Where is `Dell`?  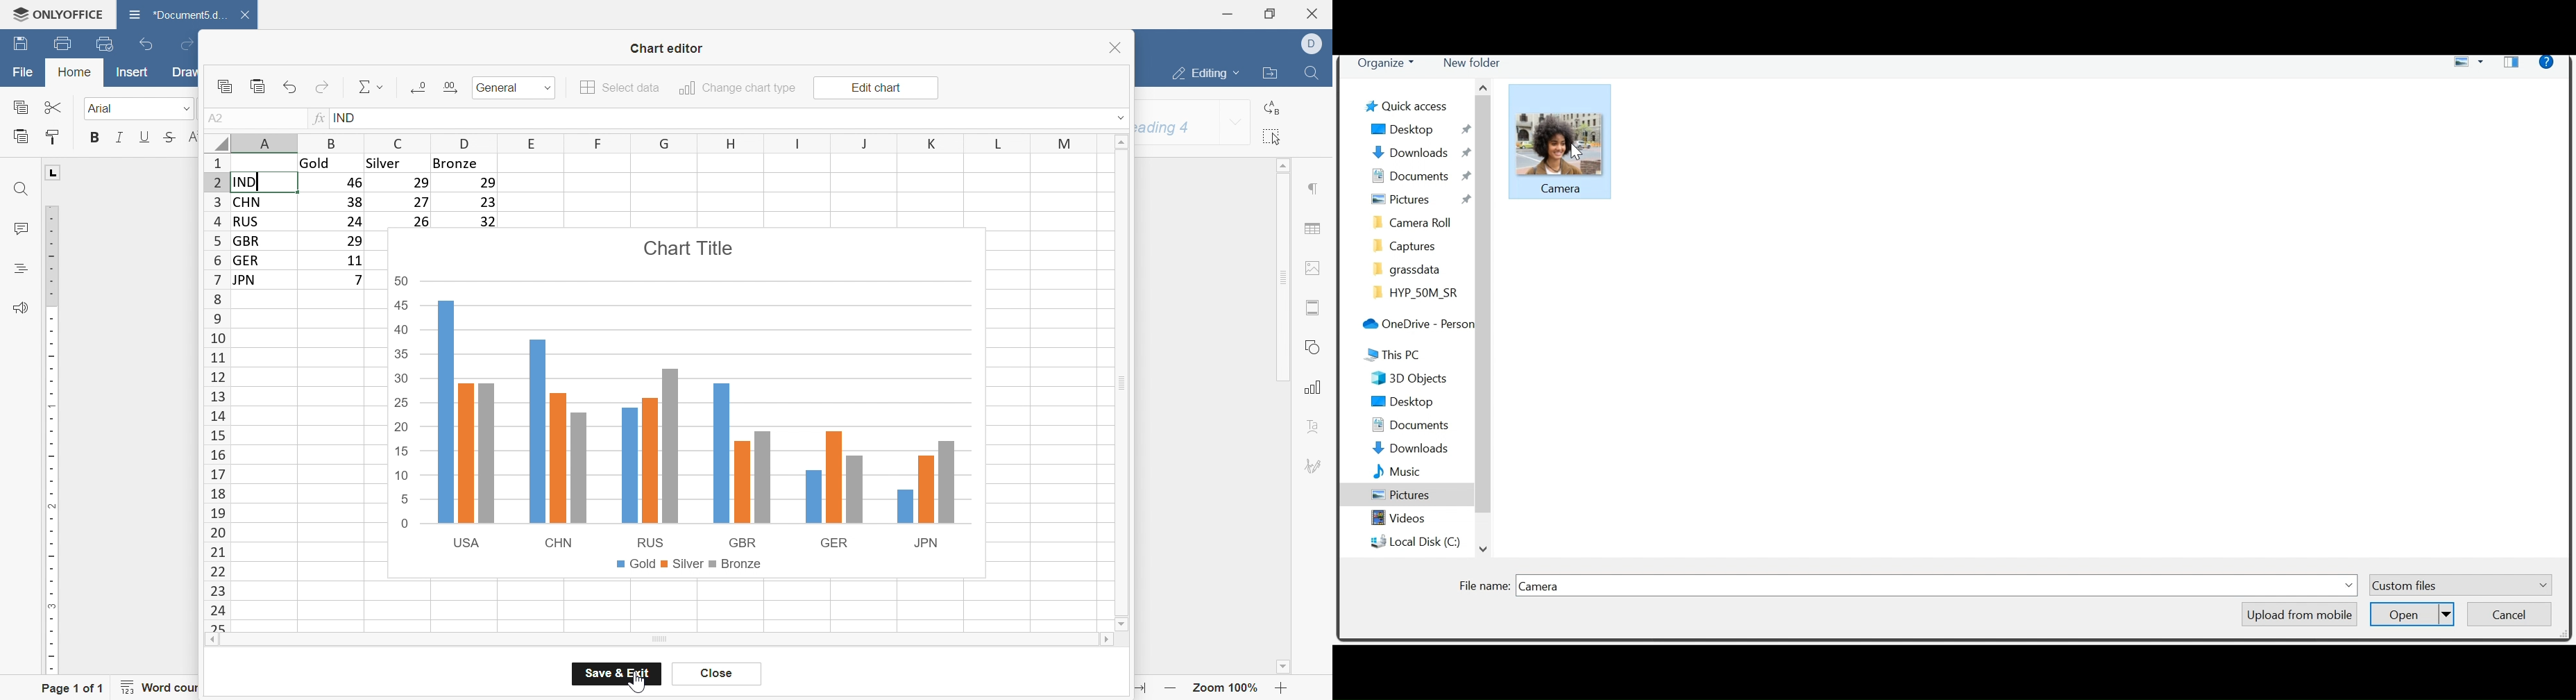 Dell is located at coordinates (1314, 43).